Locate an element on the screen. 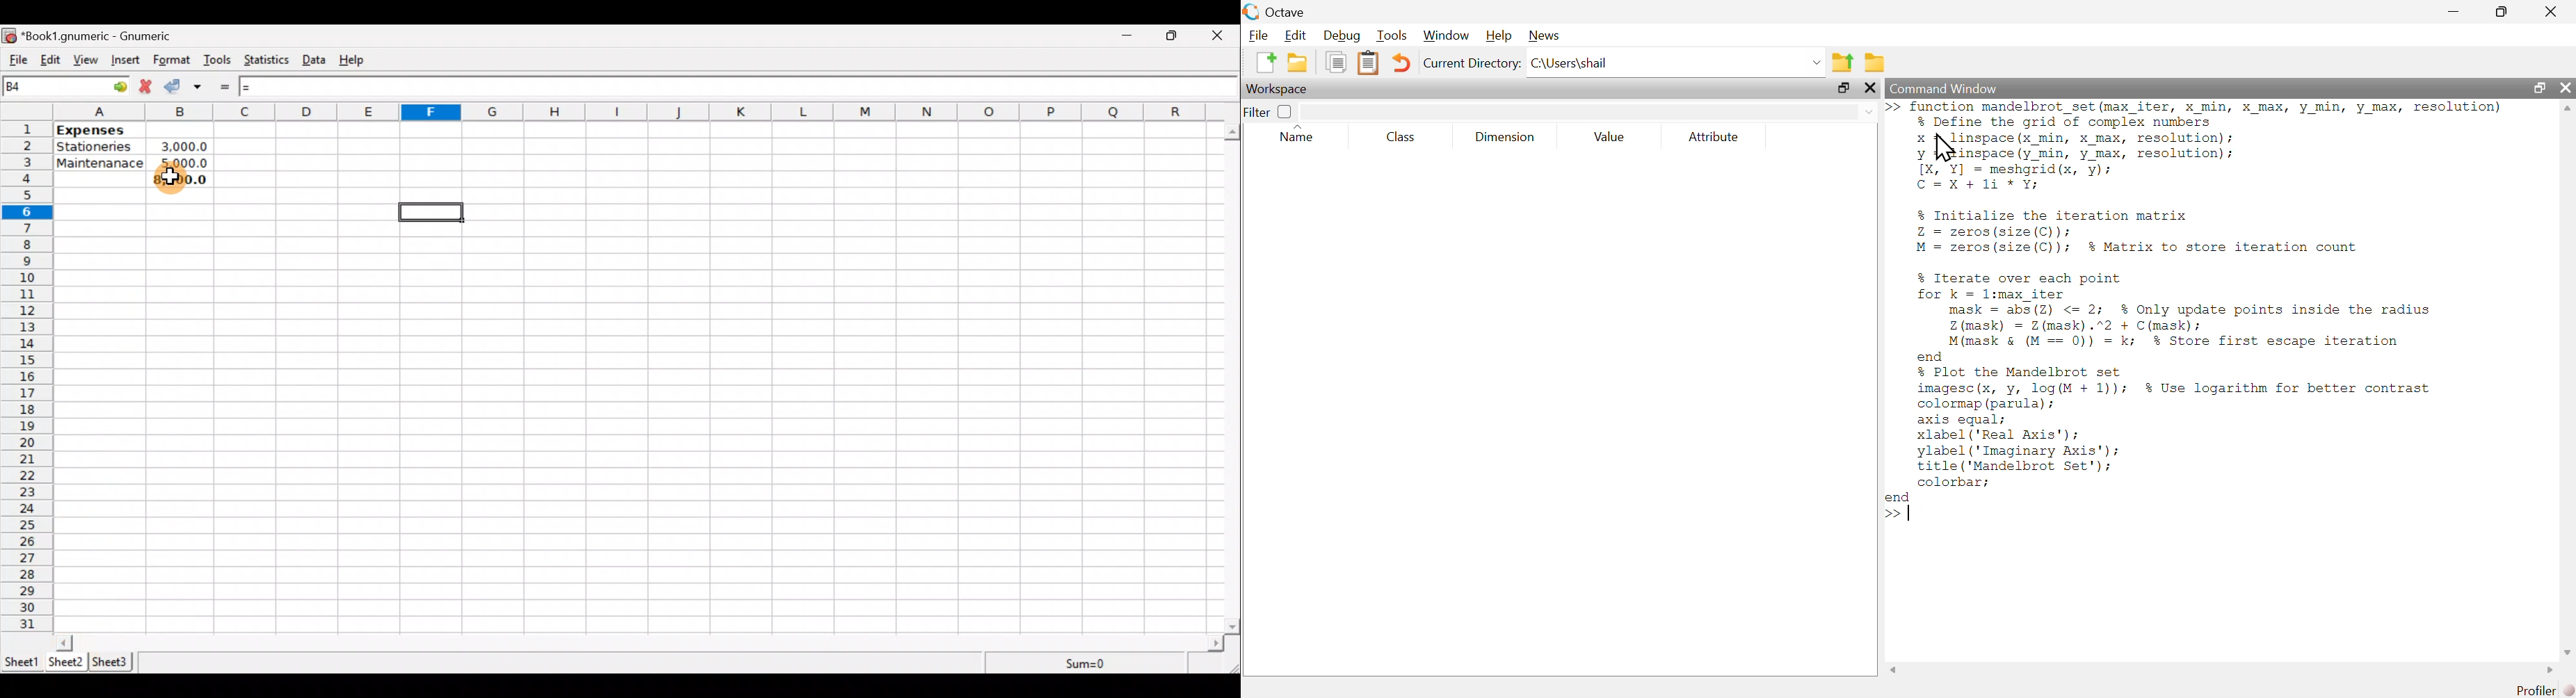 The image size is (2576, 700). Sheet 3 is located at coordinates (113, 662).